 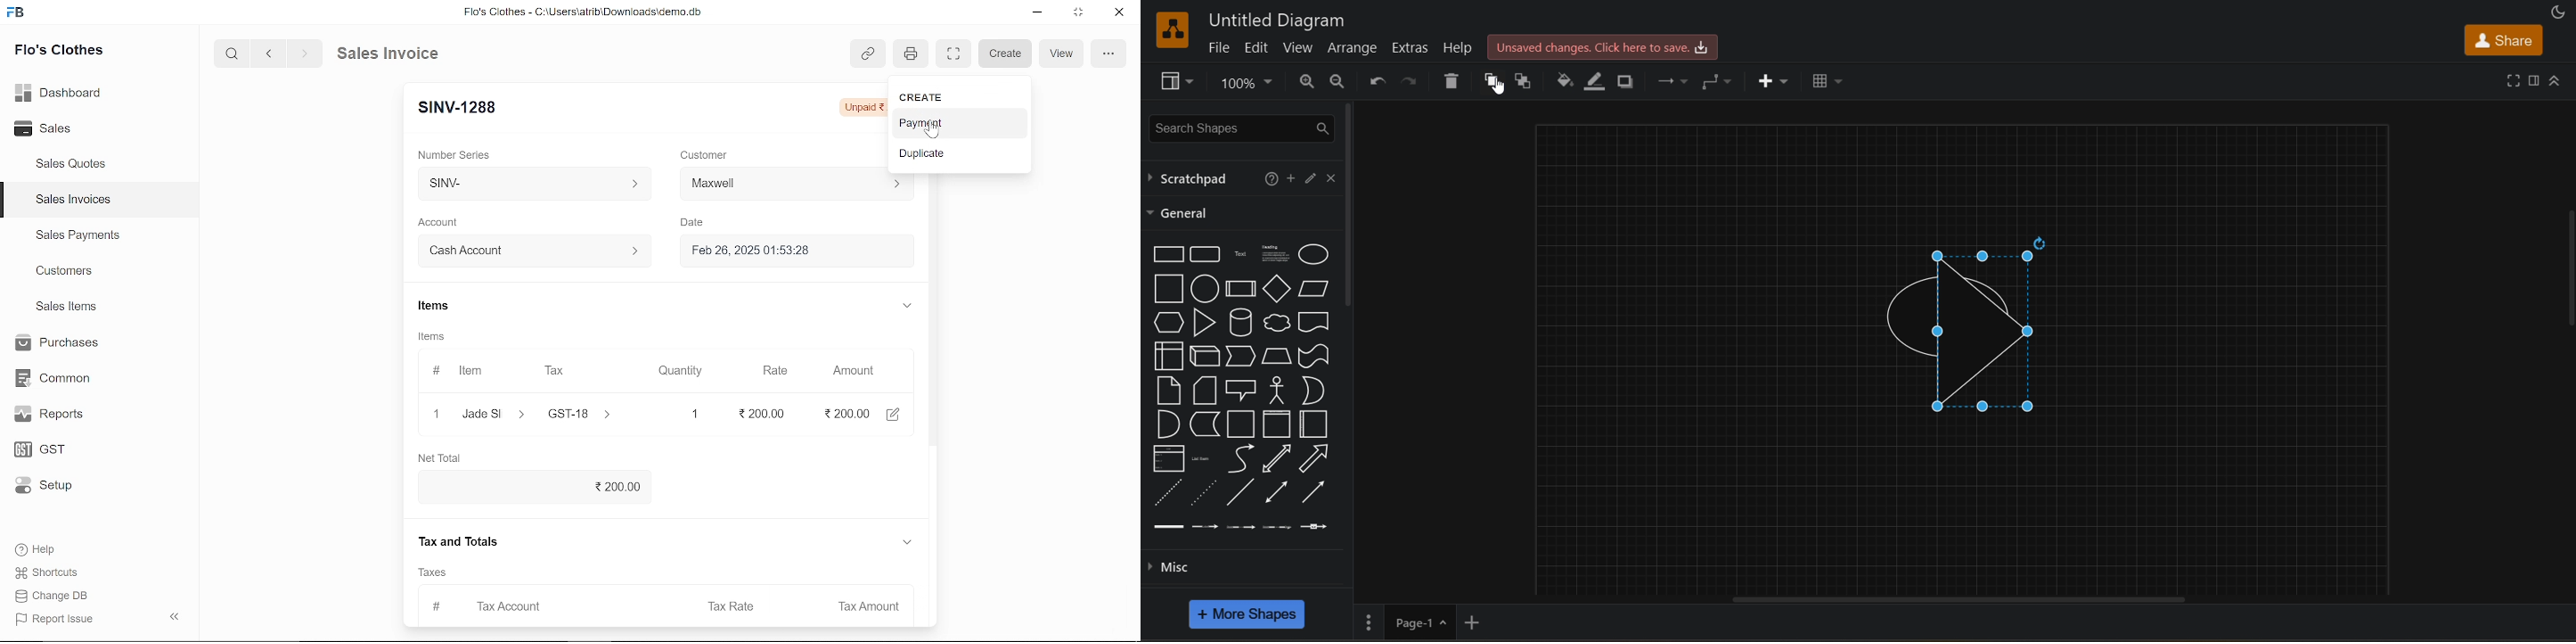 What do you see at coordinates (775, 251) in the screenshot?
I see `Feb 26, 2025 01:53:28` at bounding box center [775, 251].